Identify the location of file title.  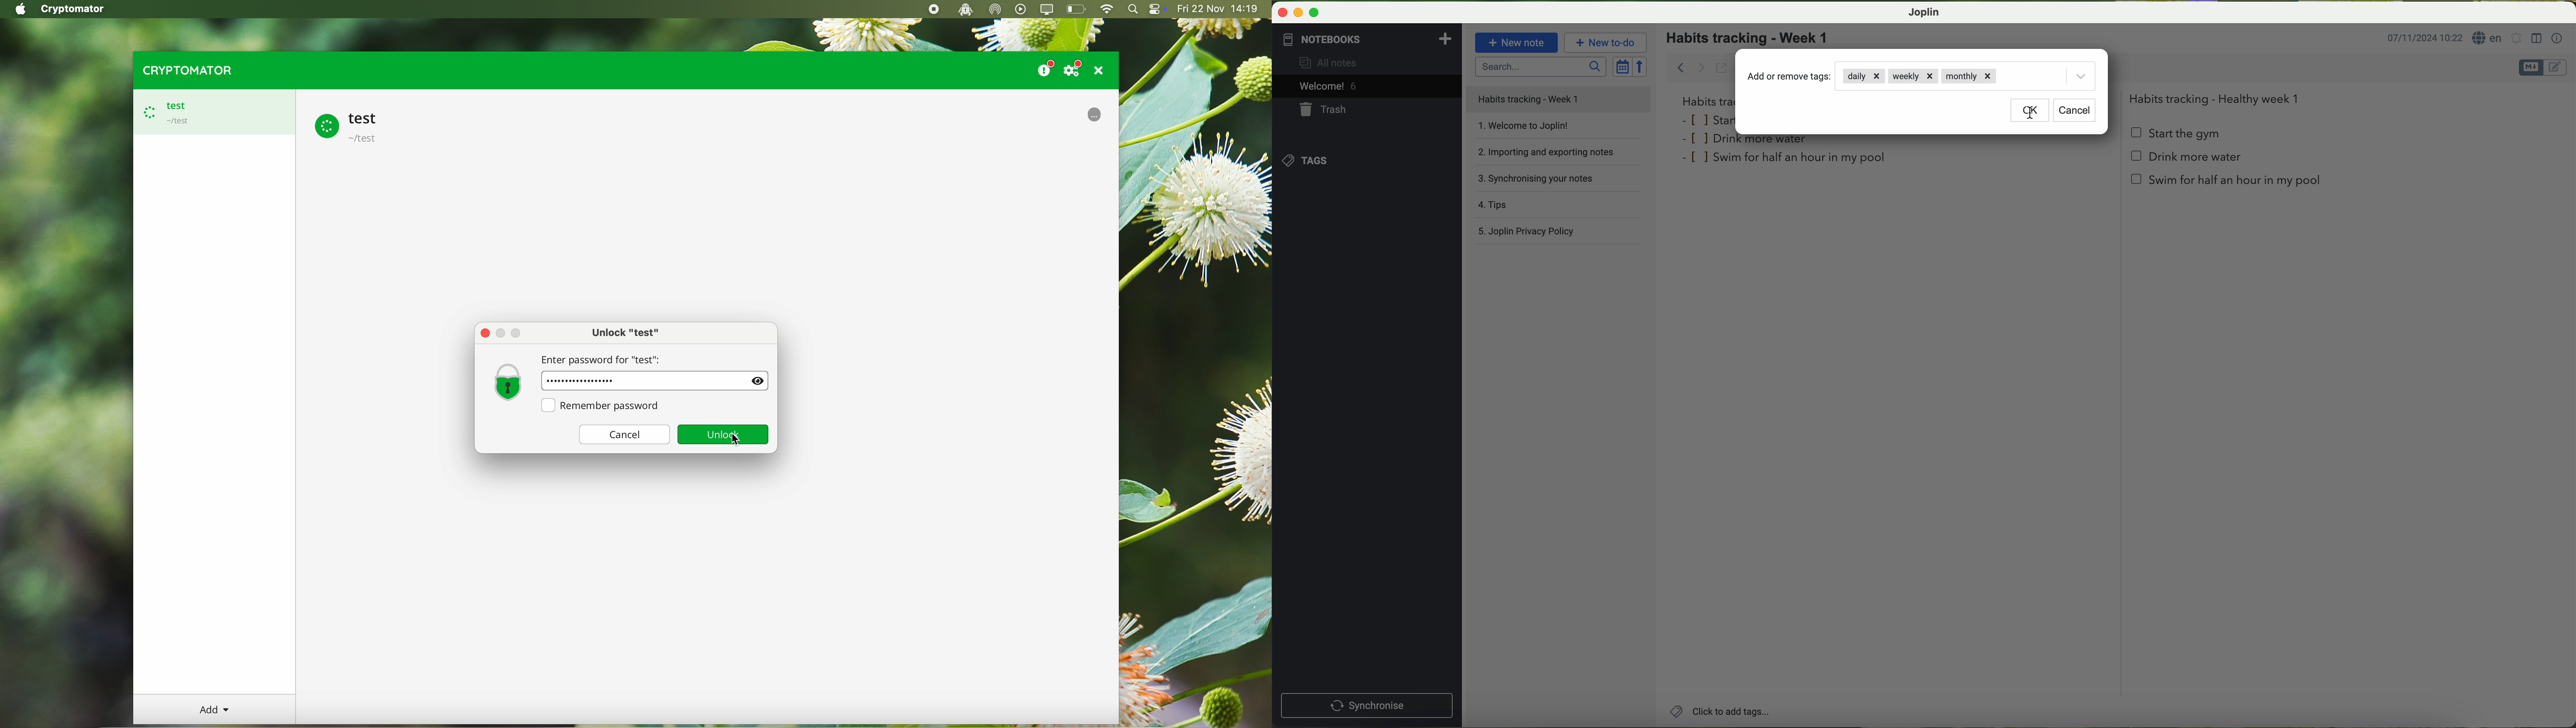
(1559, 99).